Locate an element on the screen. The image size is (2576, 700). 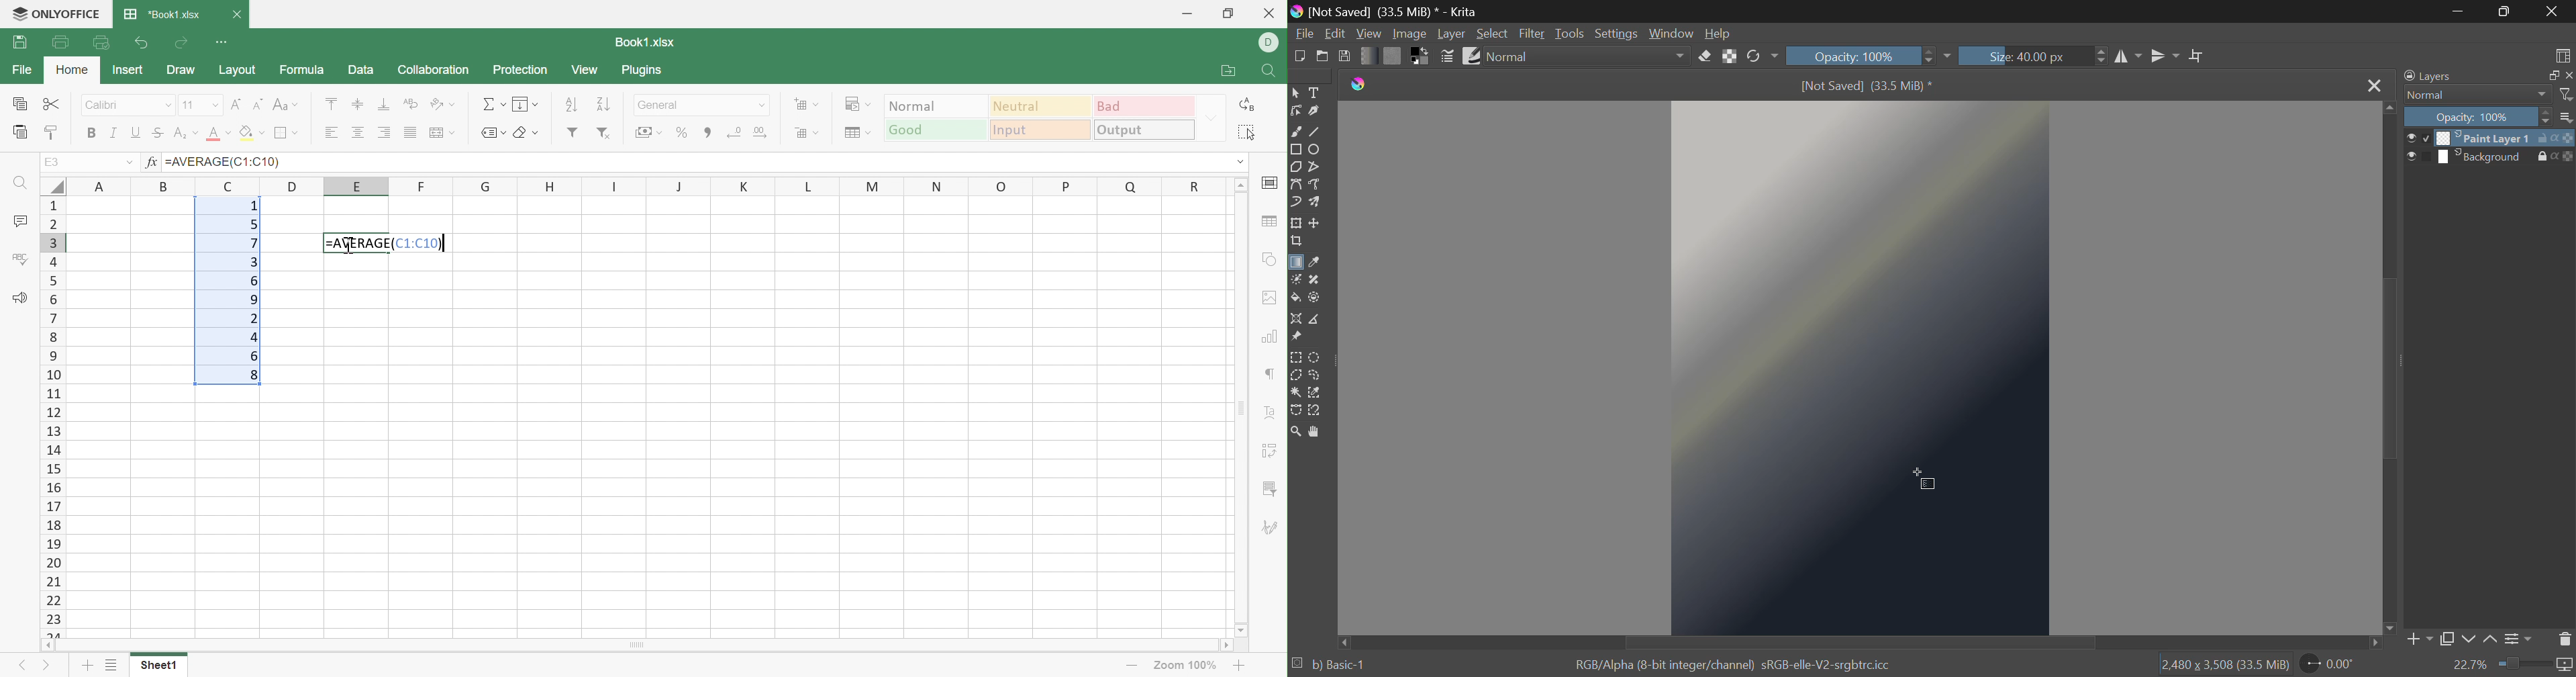
Edit is located at coordinates (1336, 34).